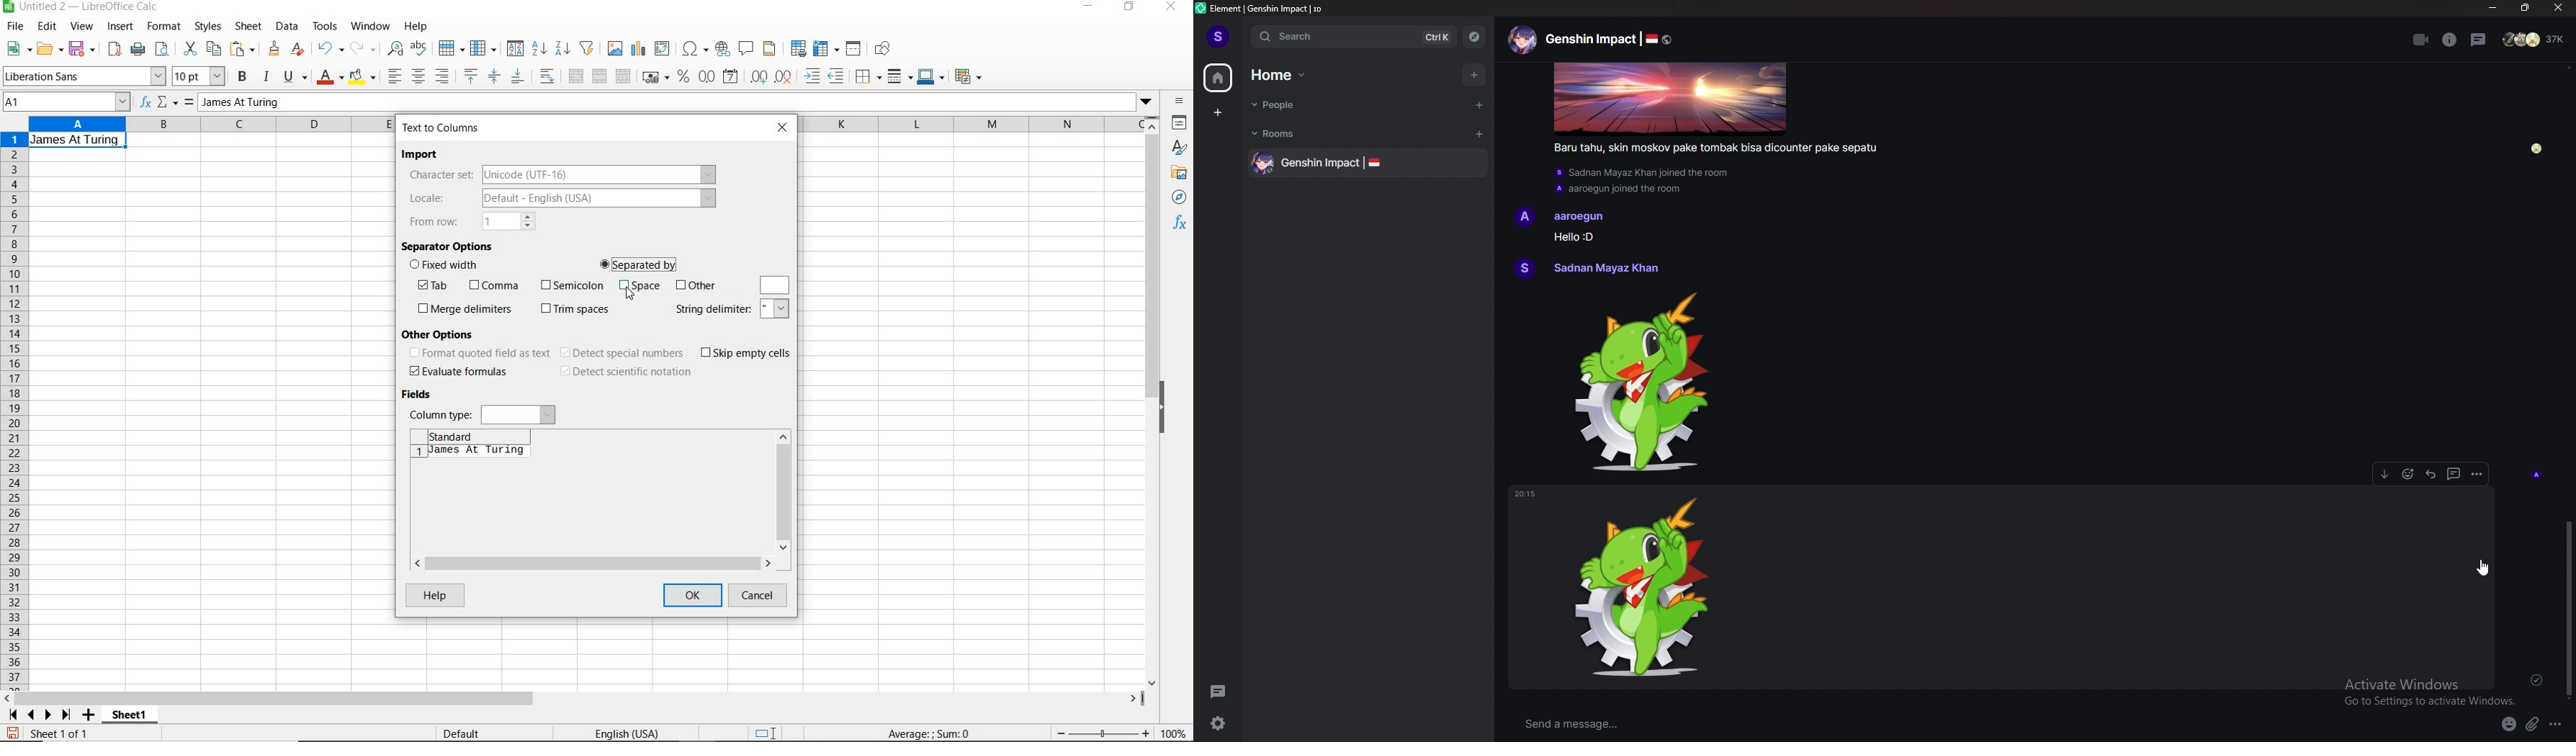  Describe the element at coordinates (1218, 79) in the screenshot. I see `home` at that location.